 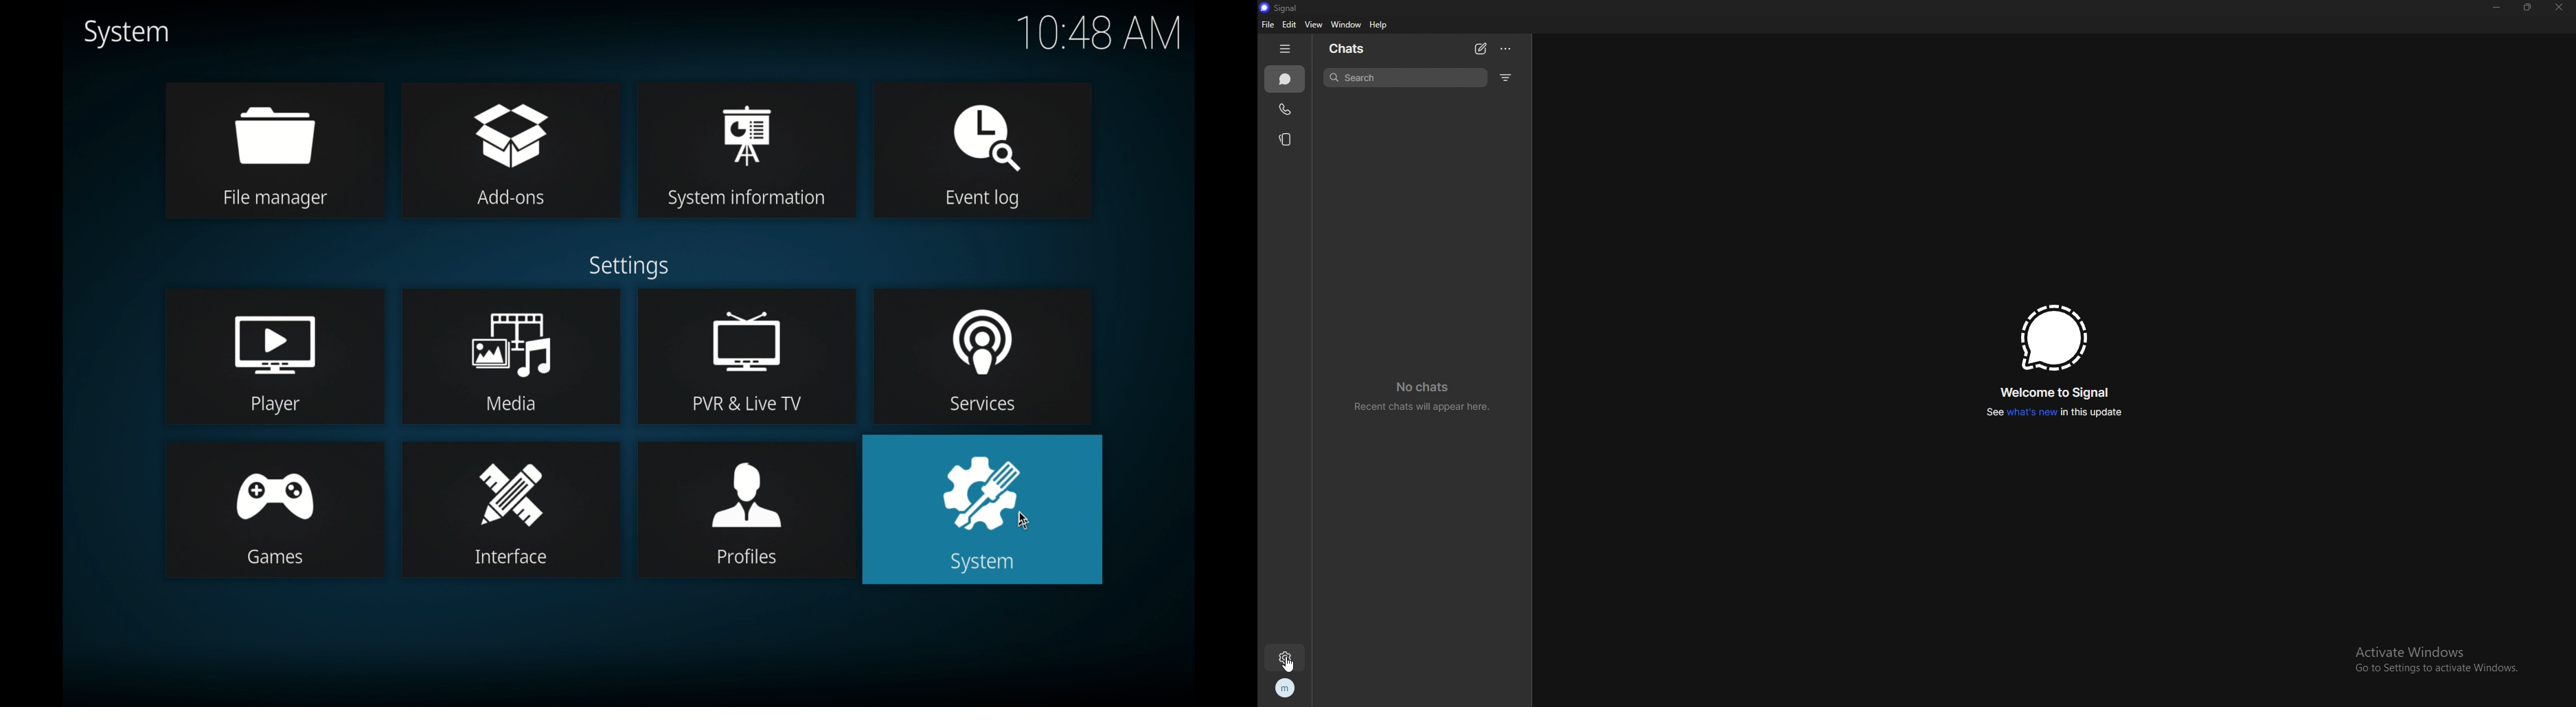 What do you see at coordinates (1286, 80) in the screenshot?
I see `chats` at bounding box center [1286, 80].